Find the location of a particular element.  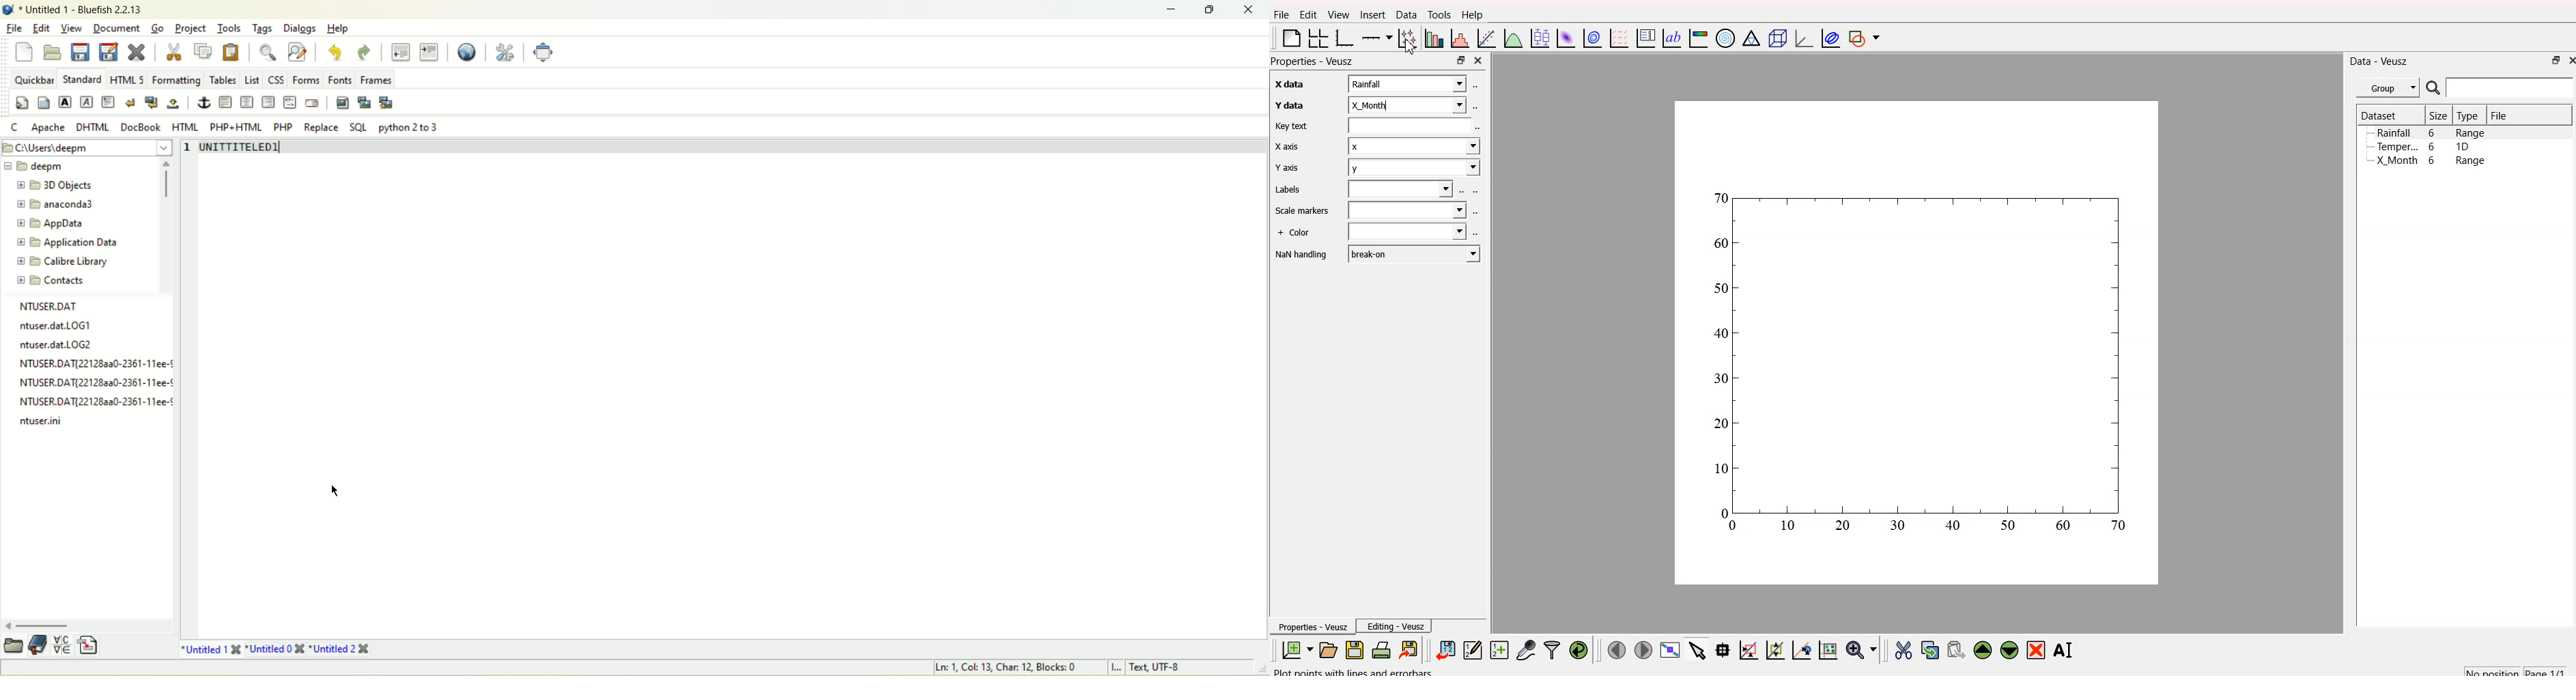

undo is located at coordinates (336, 50).